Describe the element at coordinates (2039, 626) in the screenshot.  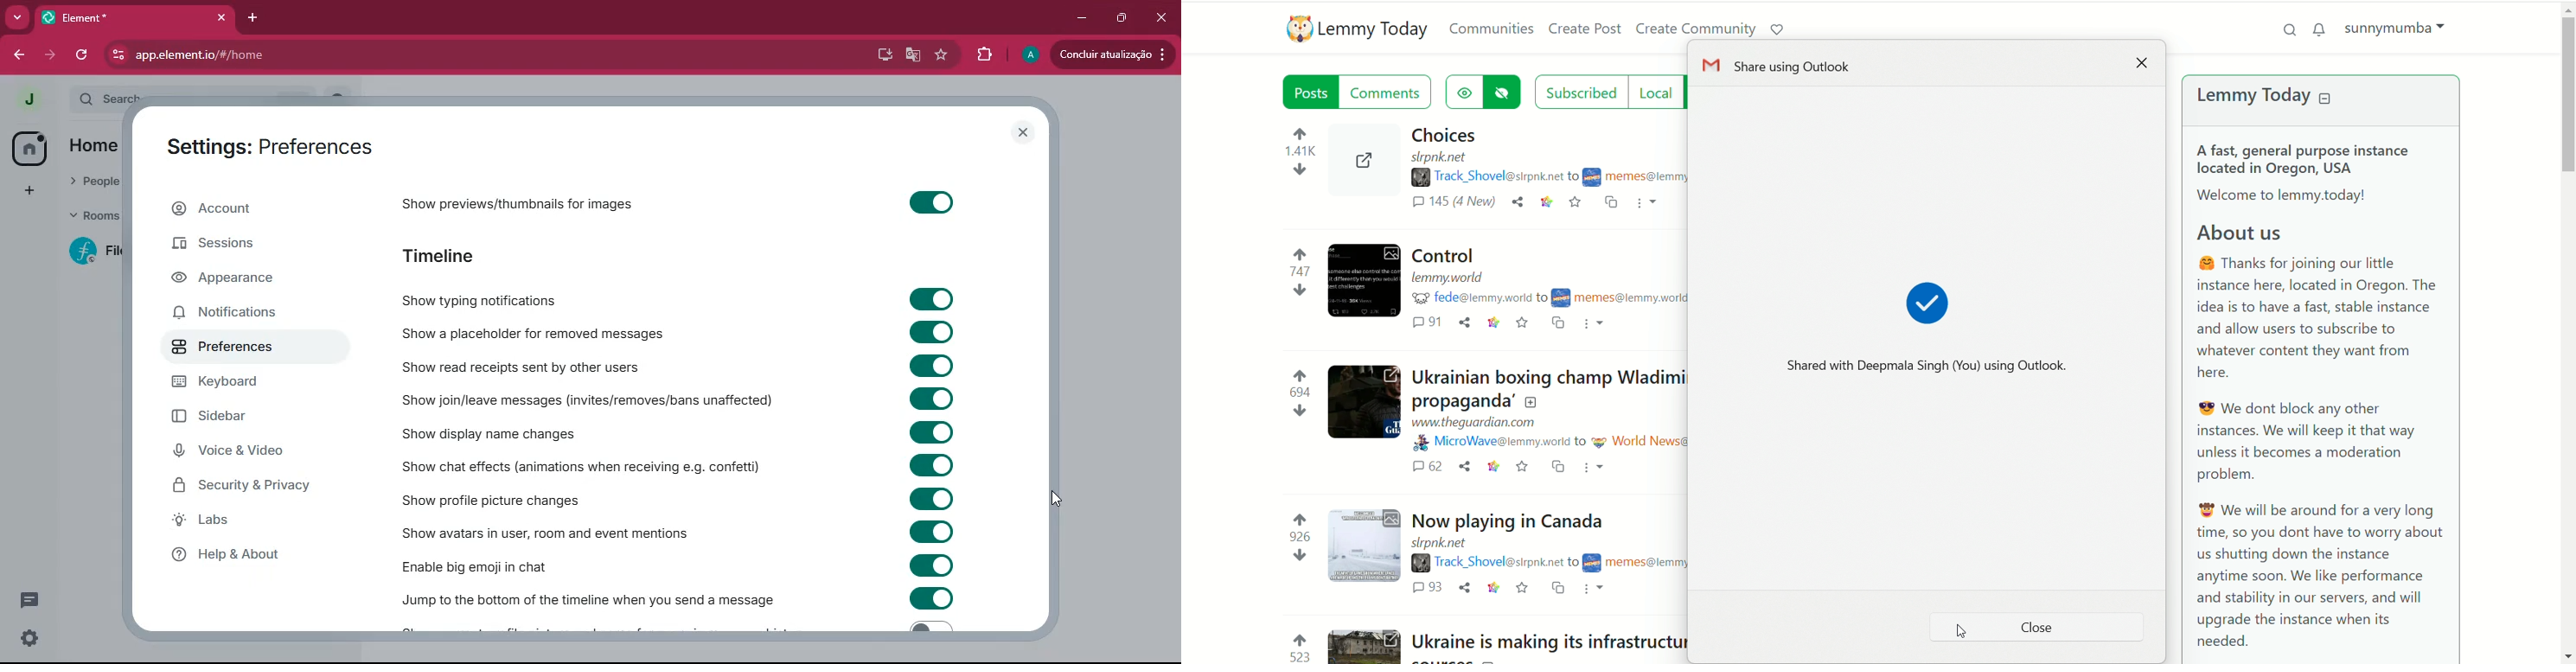
I see `close` at that location.